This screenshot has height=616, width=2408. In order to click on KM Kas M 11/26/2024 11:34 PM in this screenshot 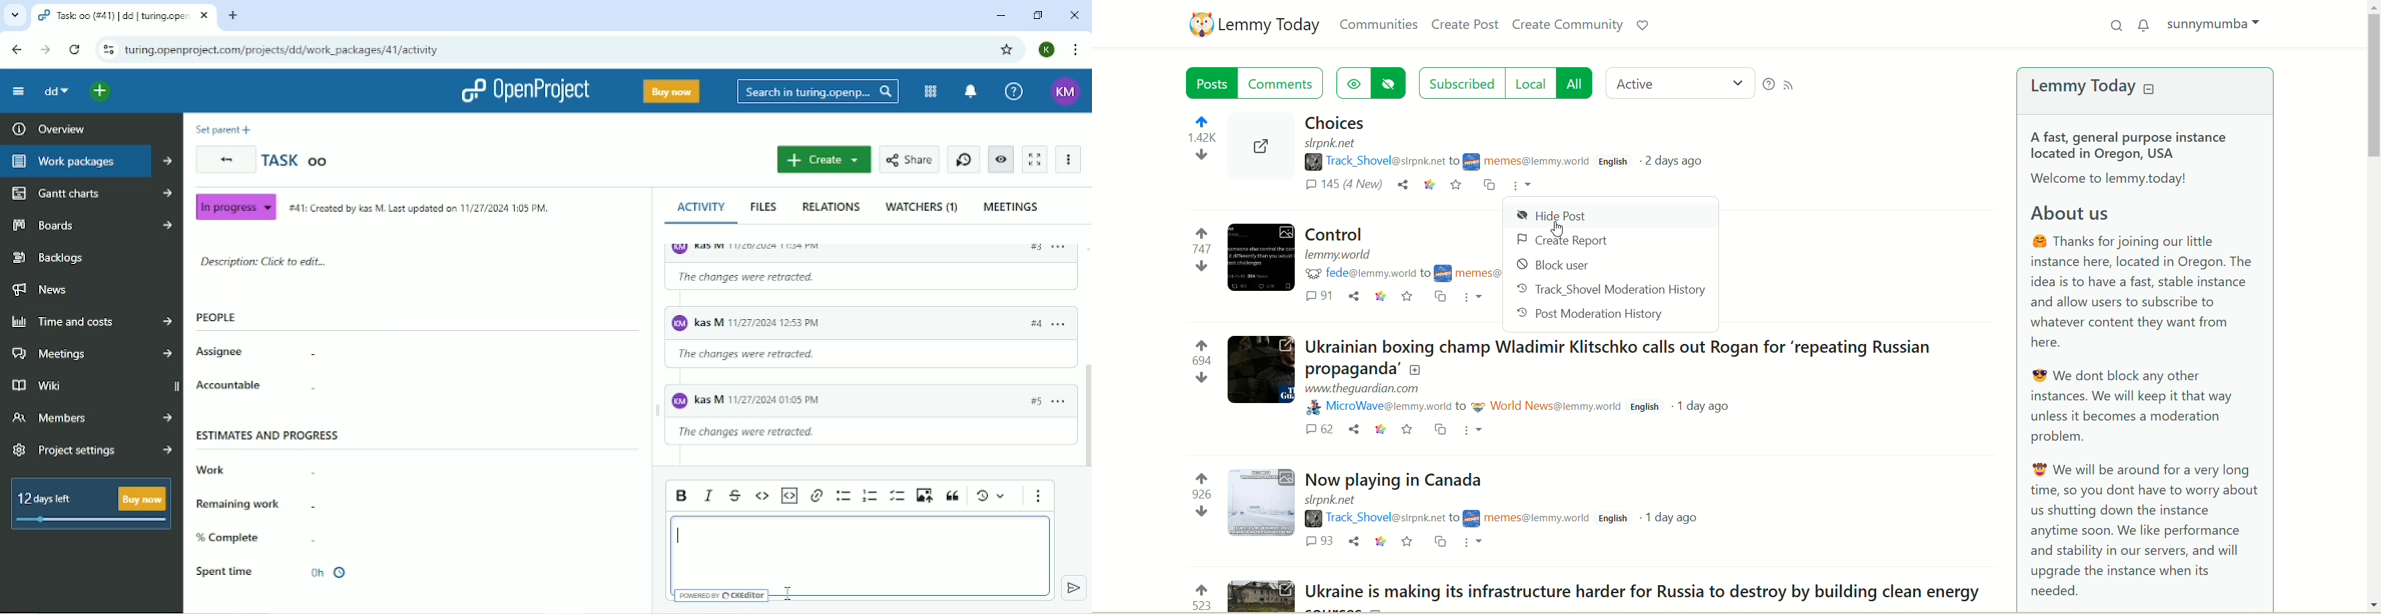, I will do `click(833, 248)`.